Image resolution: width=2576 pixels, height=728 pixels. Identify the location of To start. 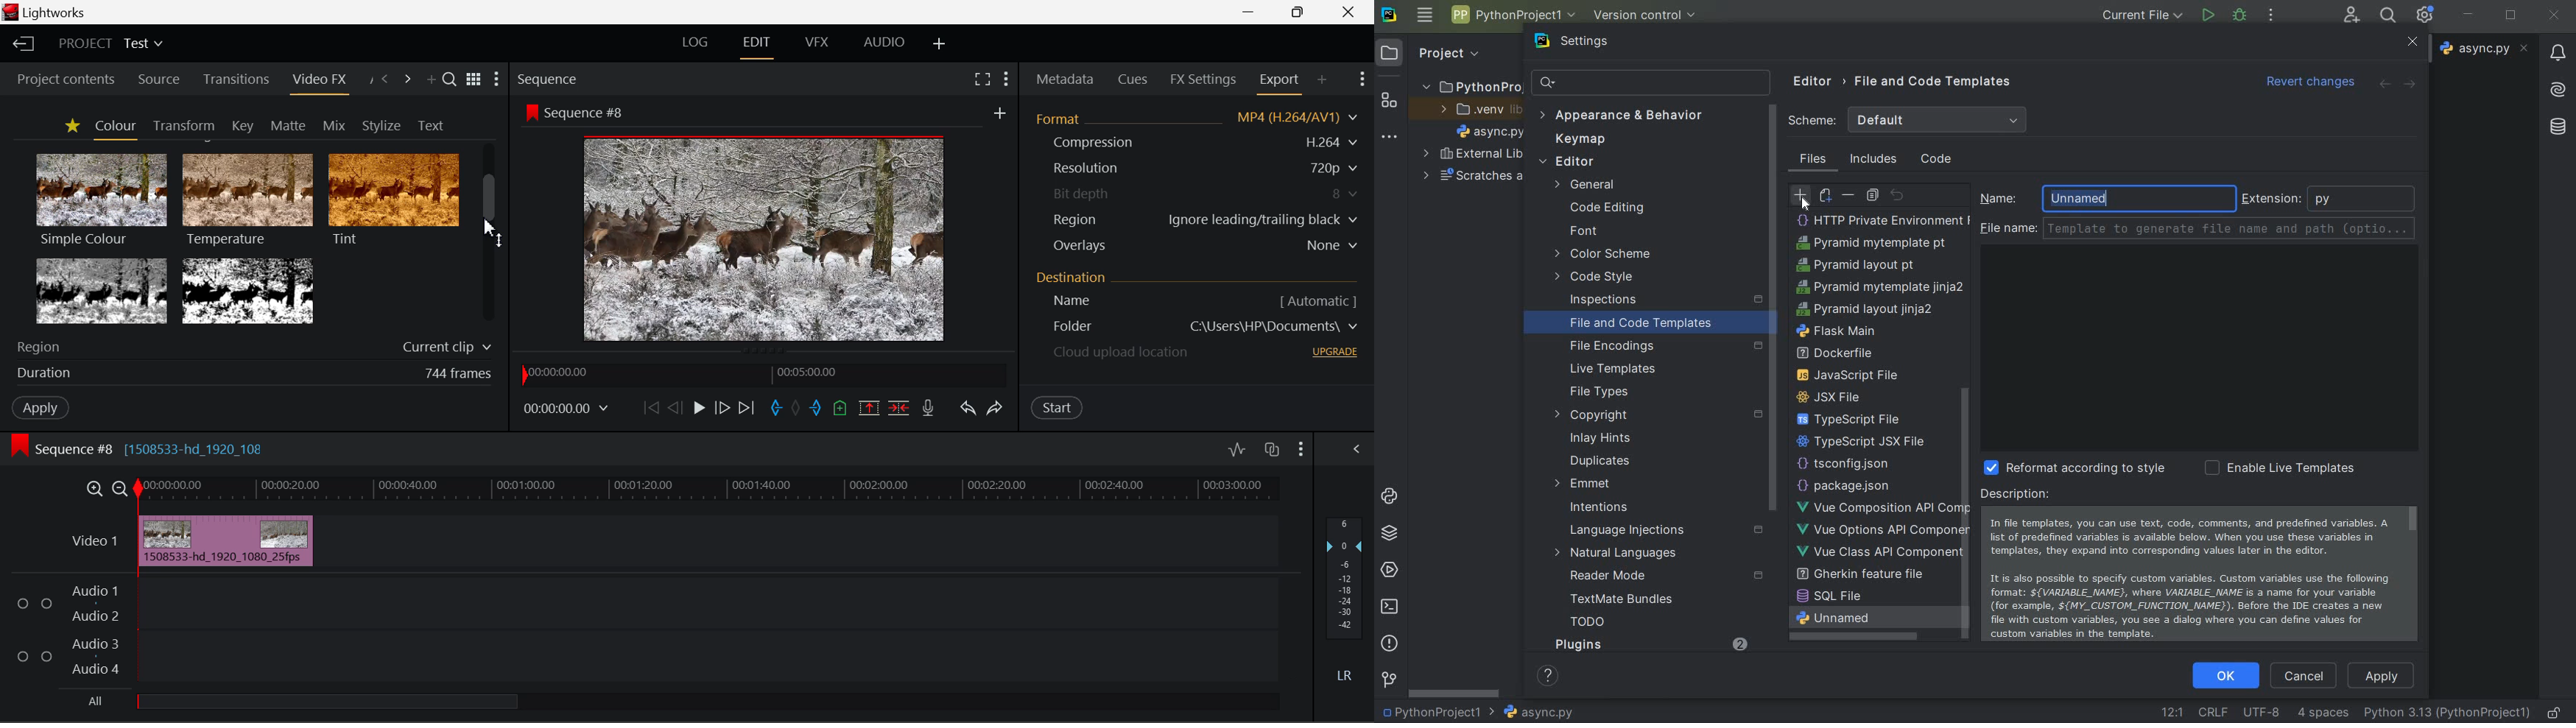
(649, 411).